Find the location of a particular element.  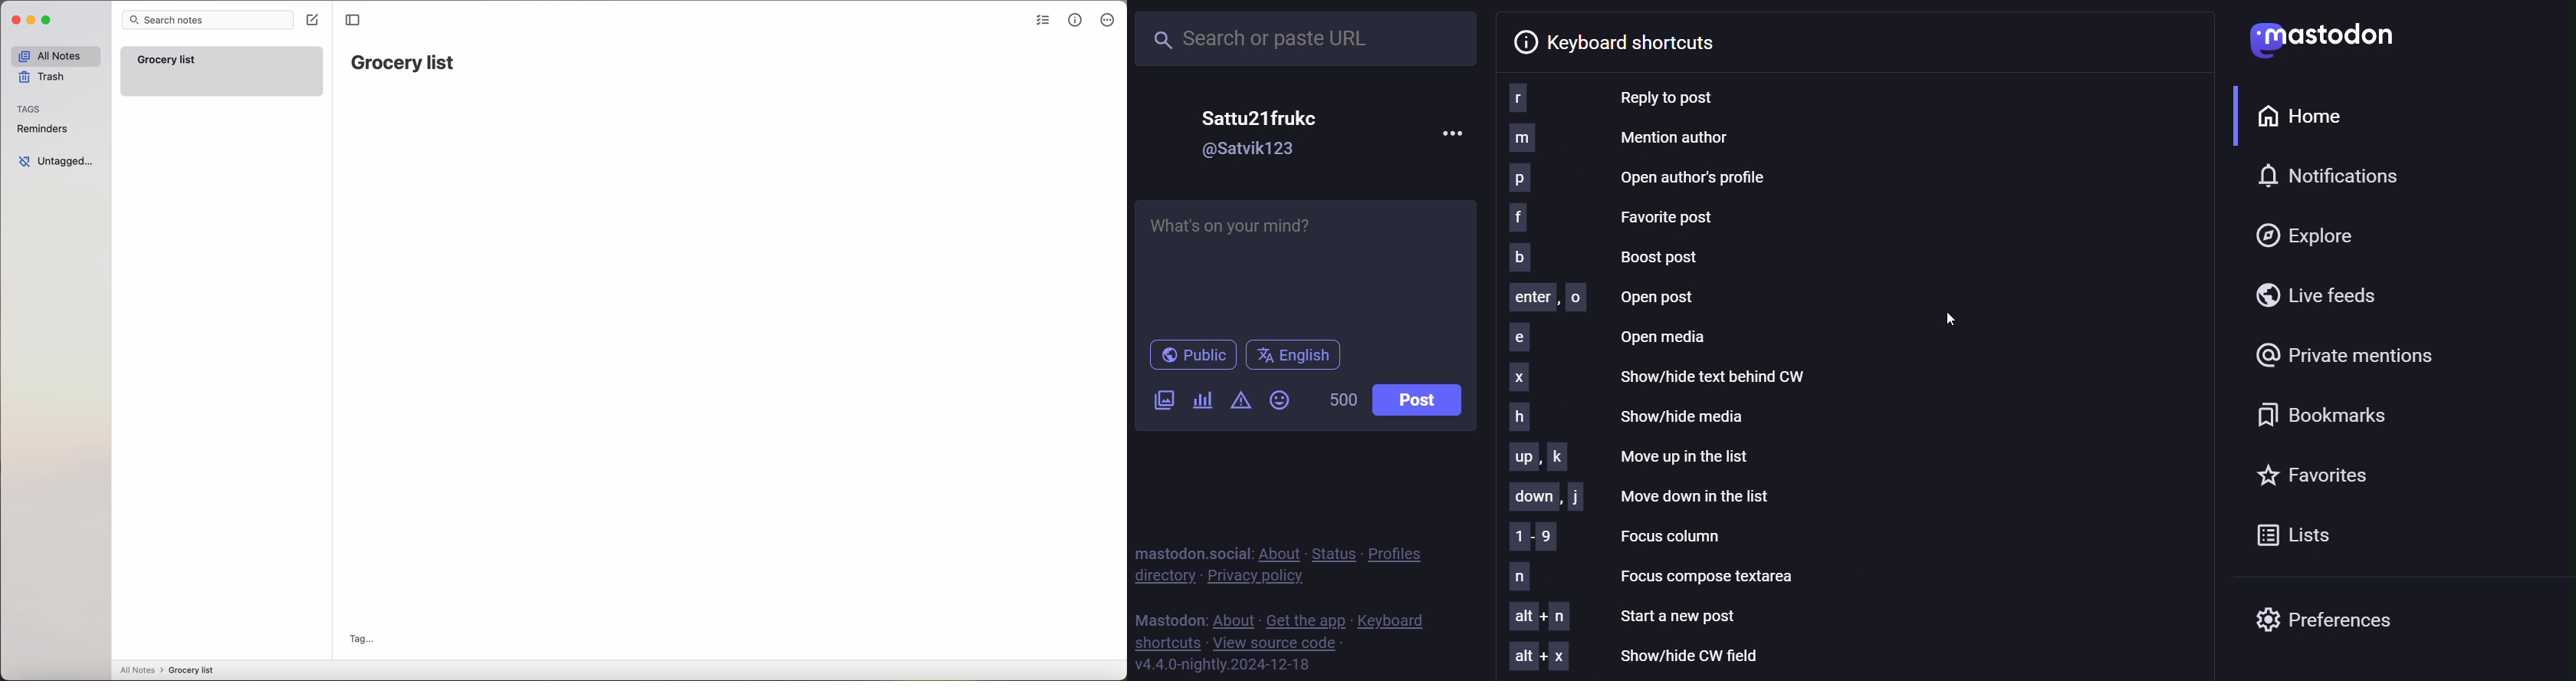

grocery list is located at coordinates (404, 61).